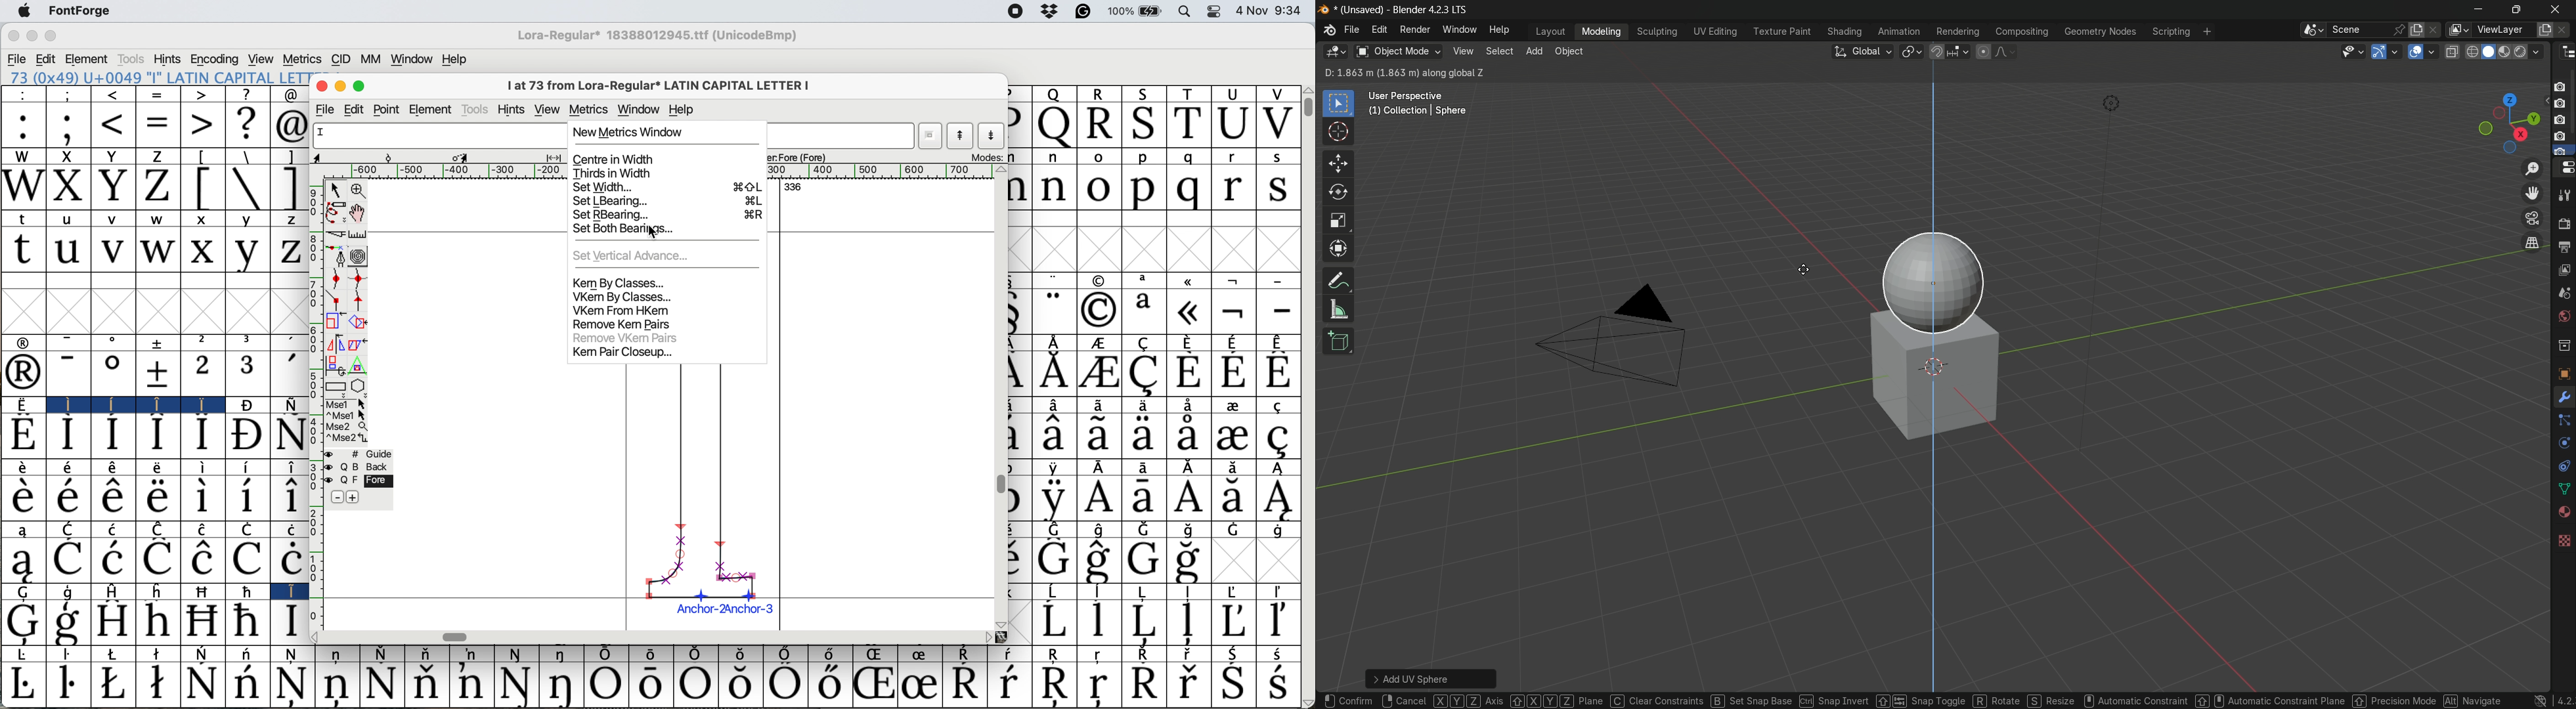 The width and height of the screenshot is (2576, 728). Describe the element at coordinates (113, 621) in the screenshot. I see `Symbol` at that location.